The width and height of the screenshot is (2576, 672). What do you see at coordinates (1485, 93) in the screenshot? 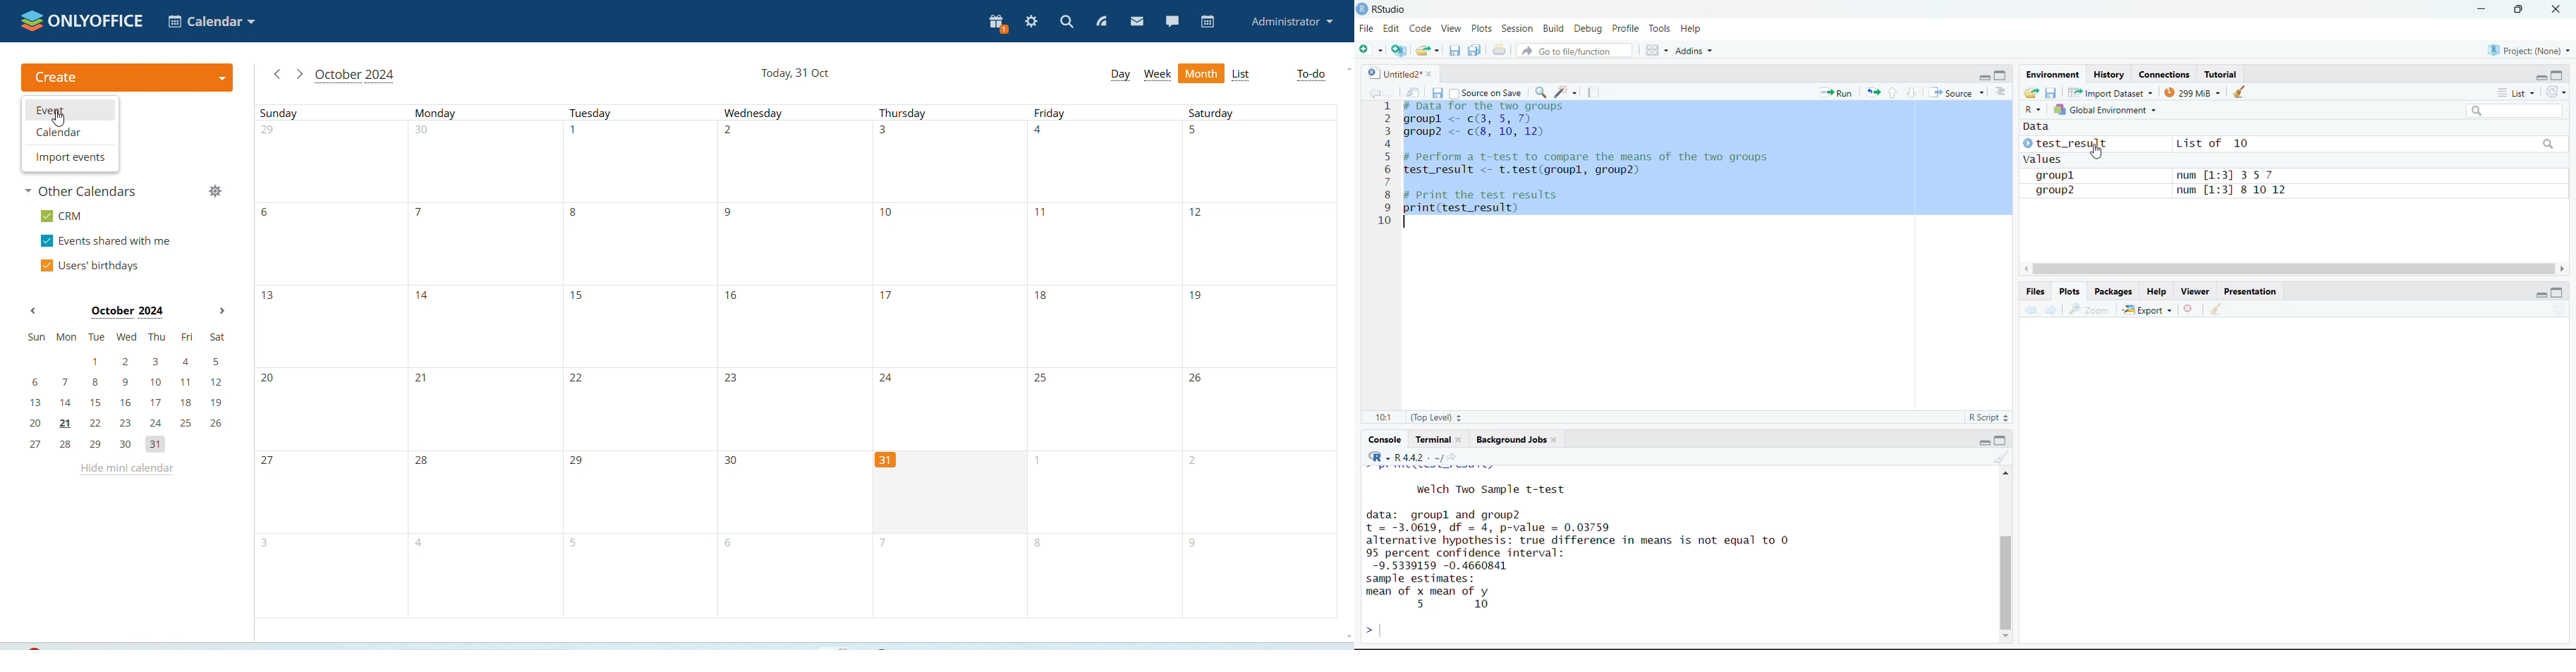
I see `source on save` at bounding box center [1485, 93].